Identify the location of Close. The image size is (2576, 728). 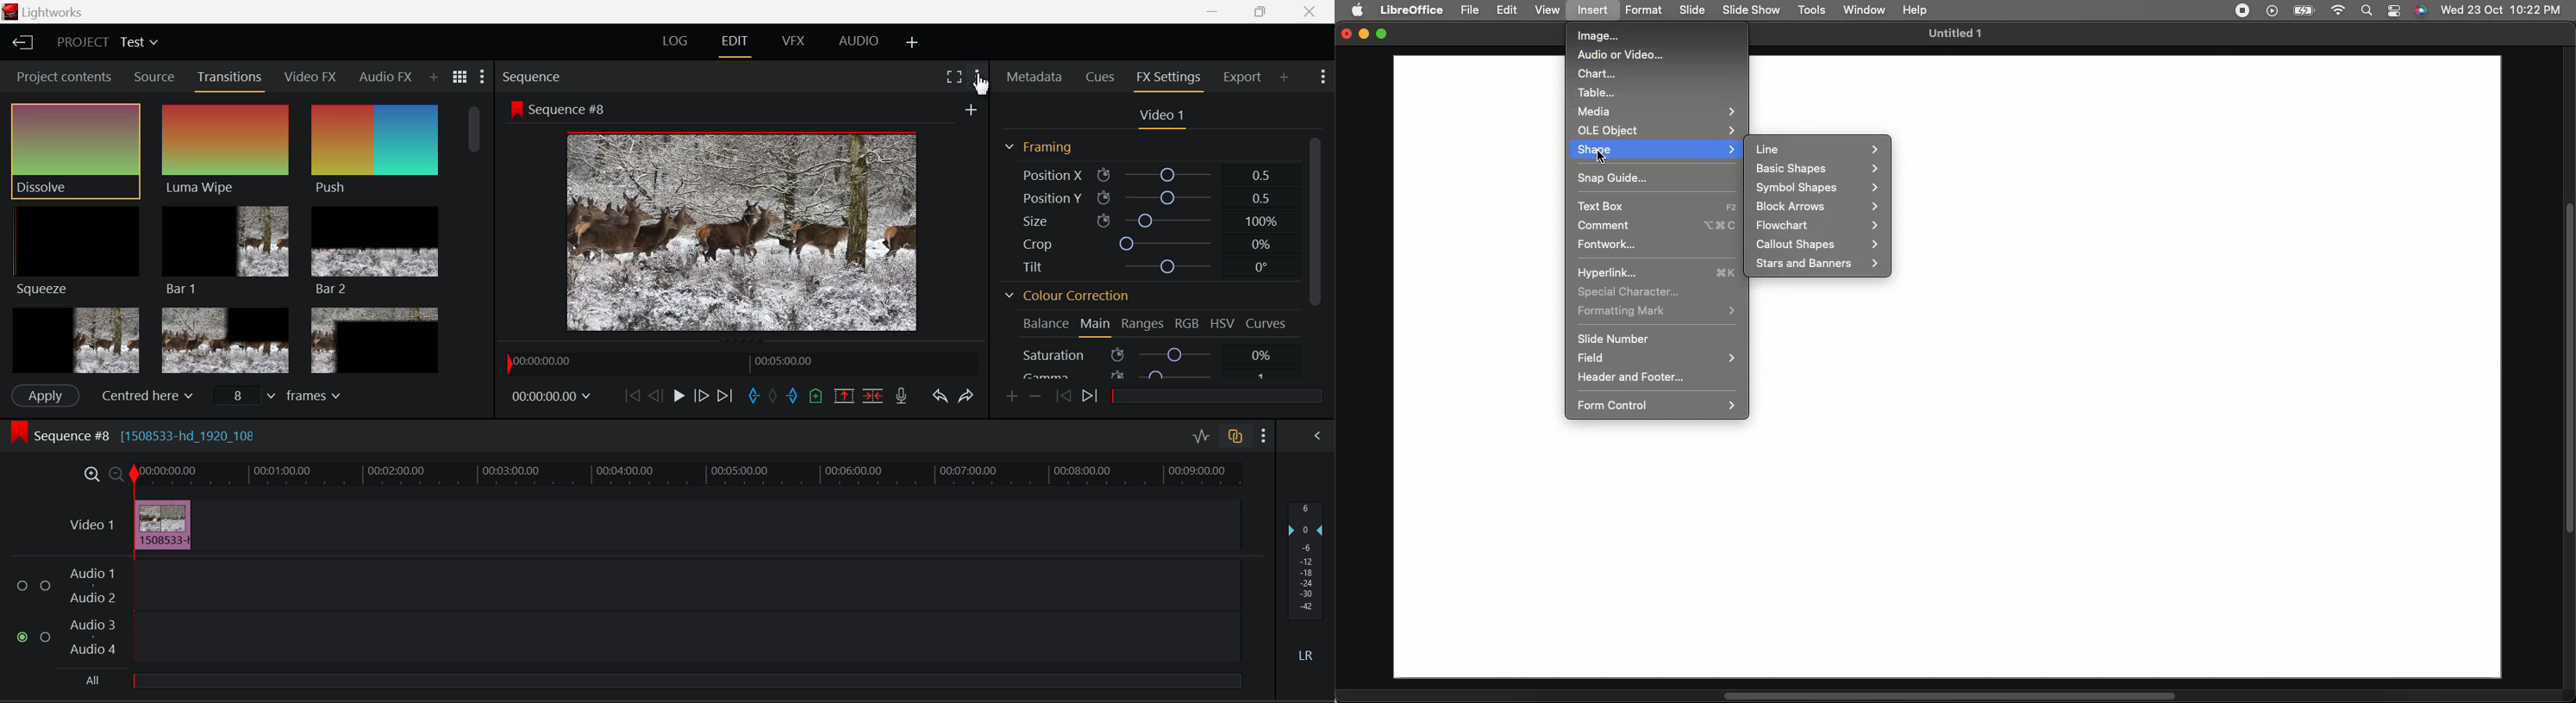
(1311, 12).